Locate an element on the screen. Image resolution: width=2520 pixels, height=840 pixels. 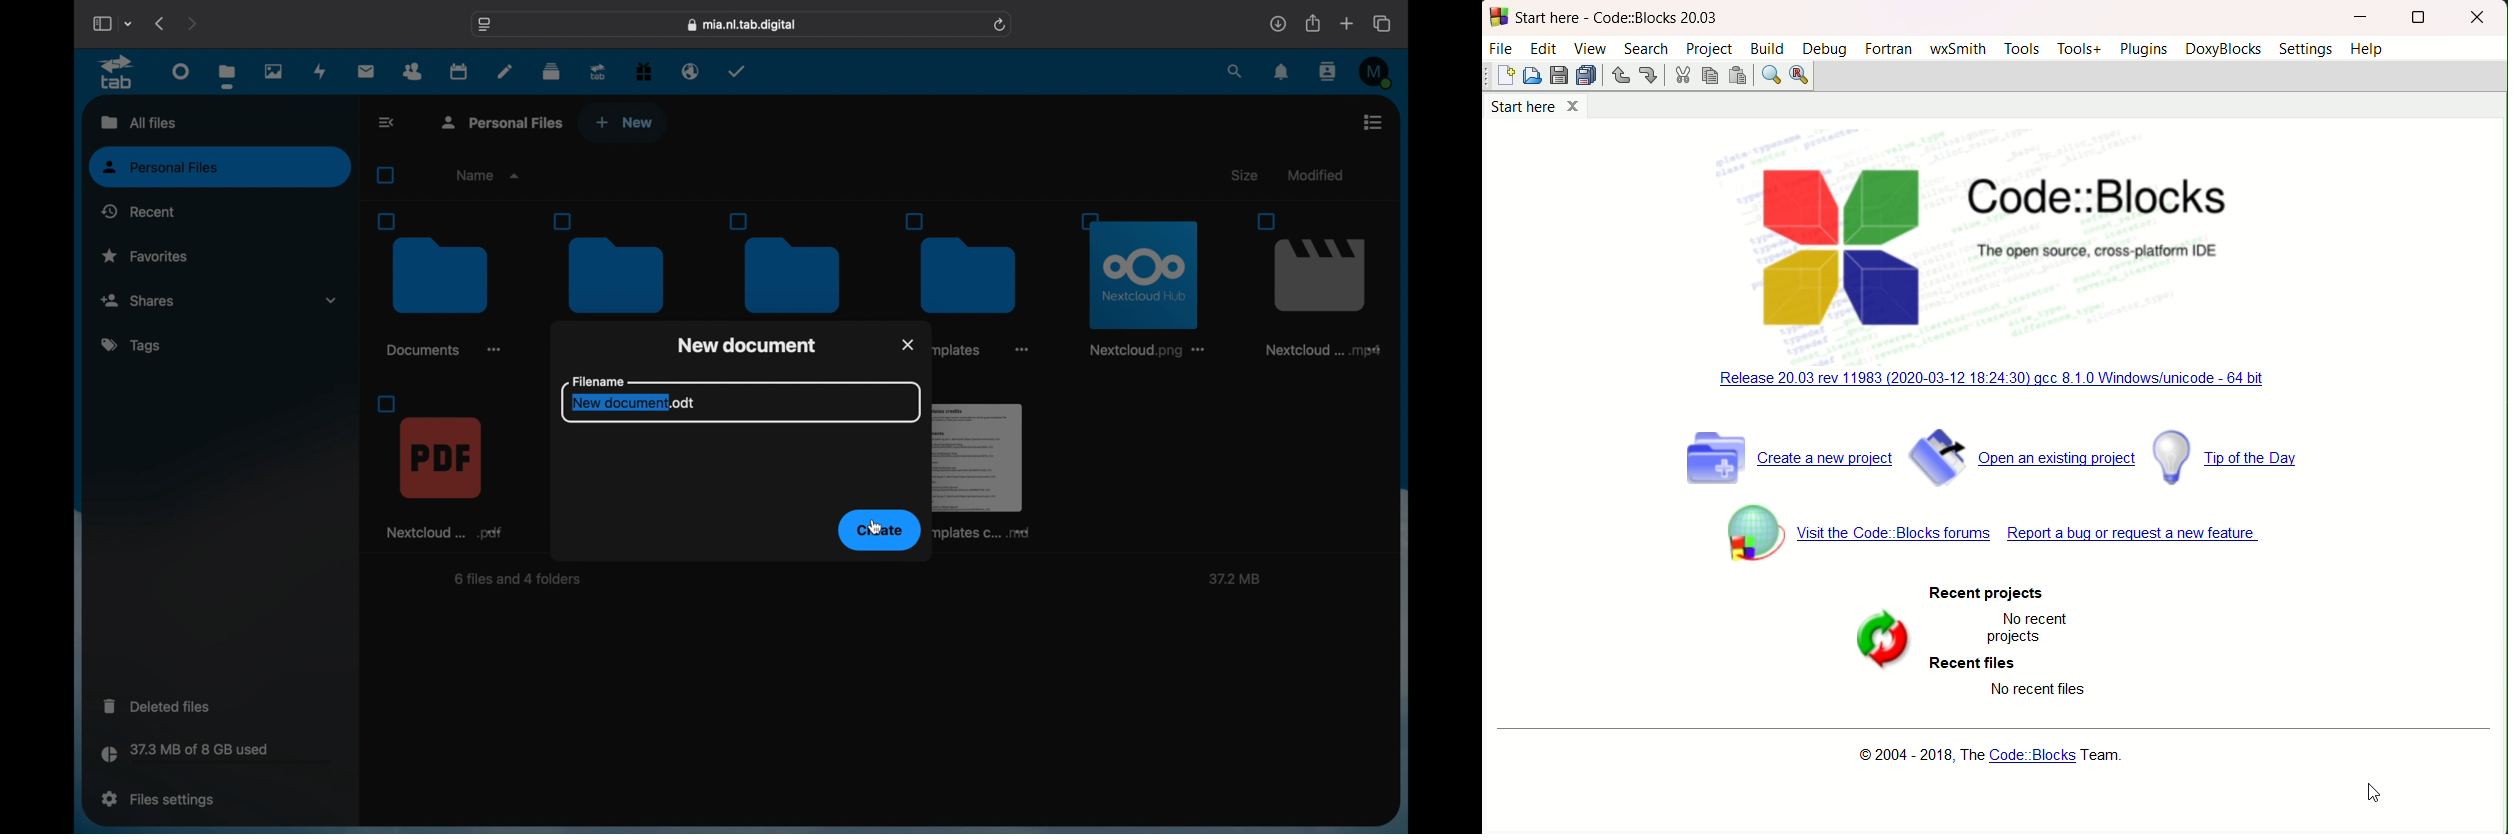
search is located at coordinates (1647, 48).